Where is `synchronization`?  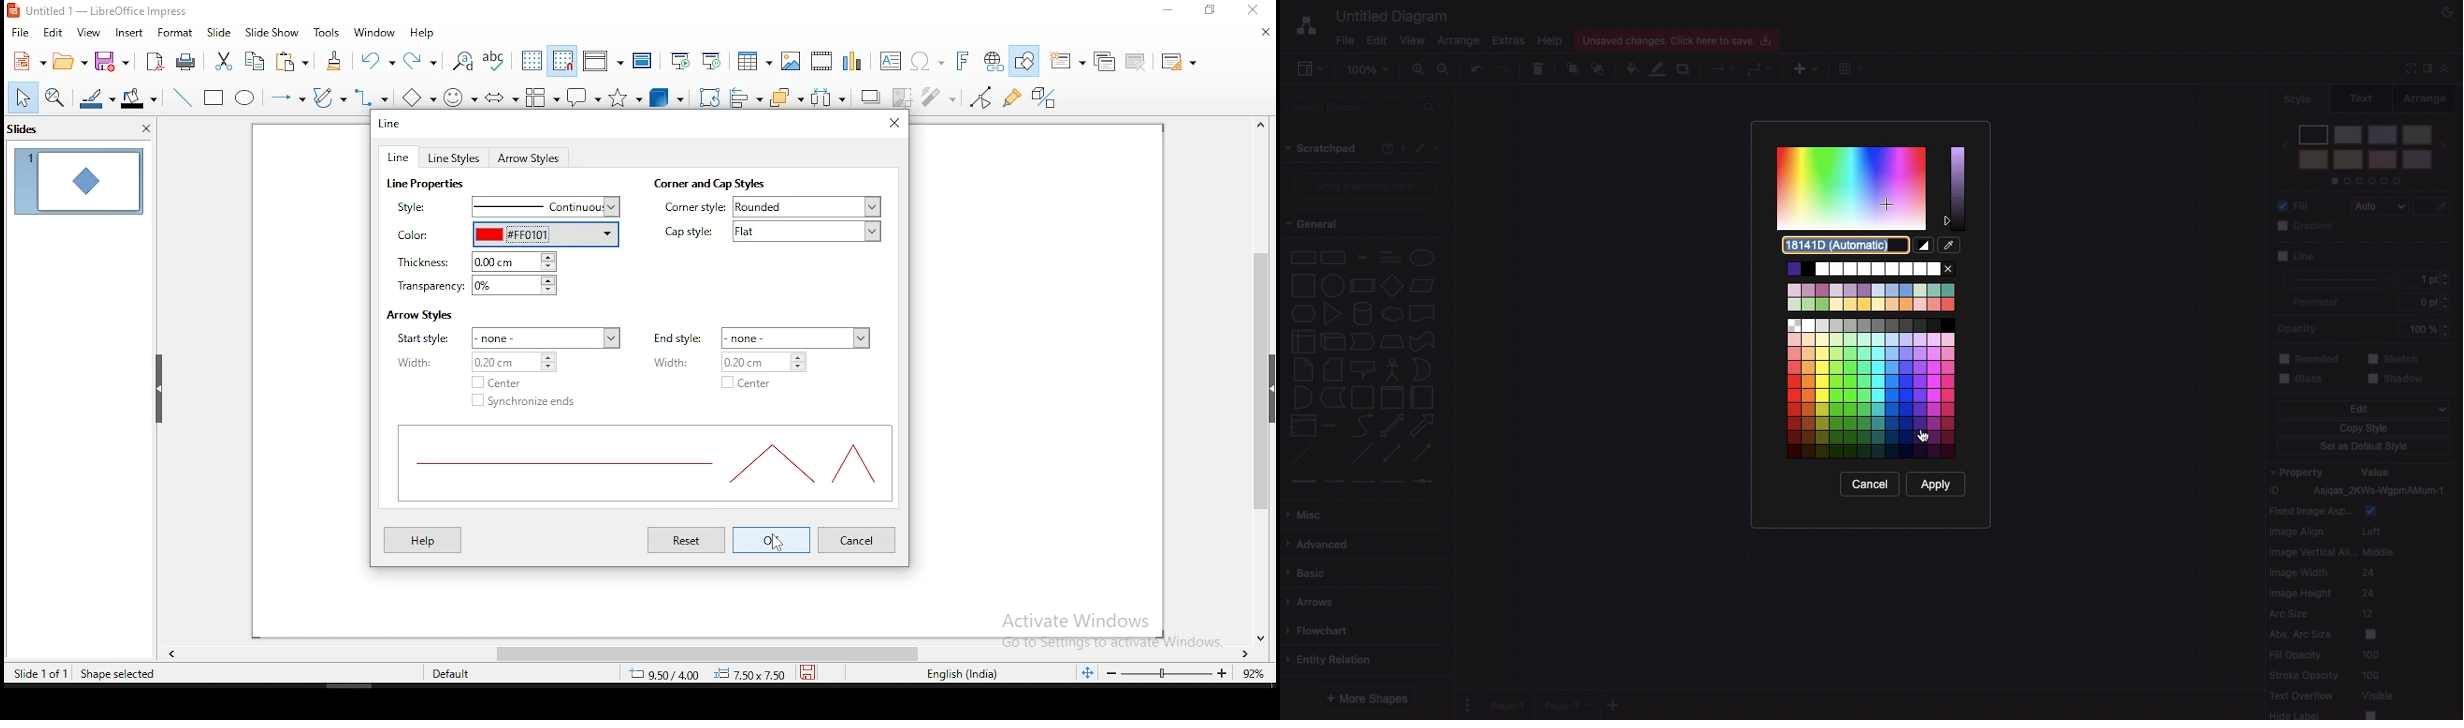 synchronization is located at coordinates (528, 401).